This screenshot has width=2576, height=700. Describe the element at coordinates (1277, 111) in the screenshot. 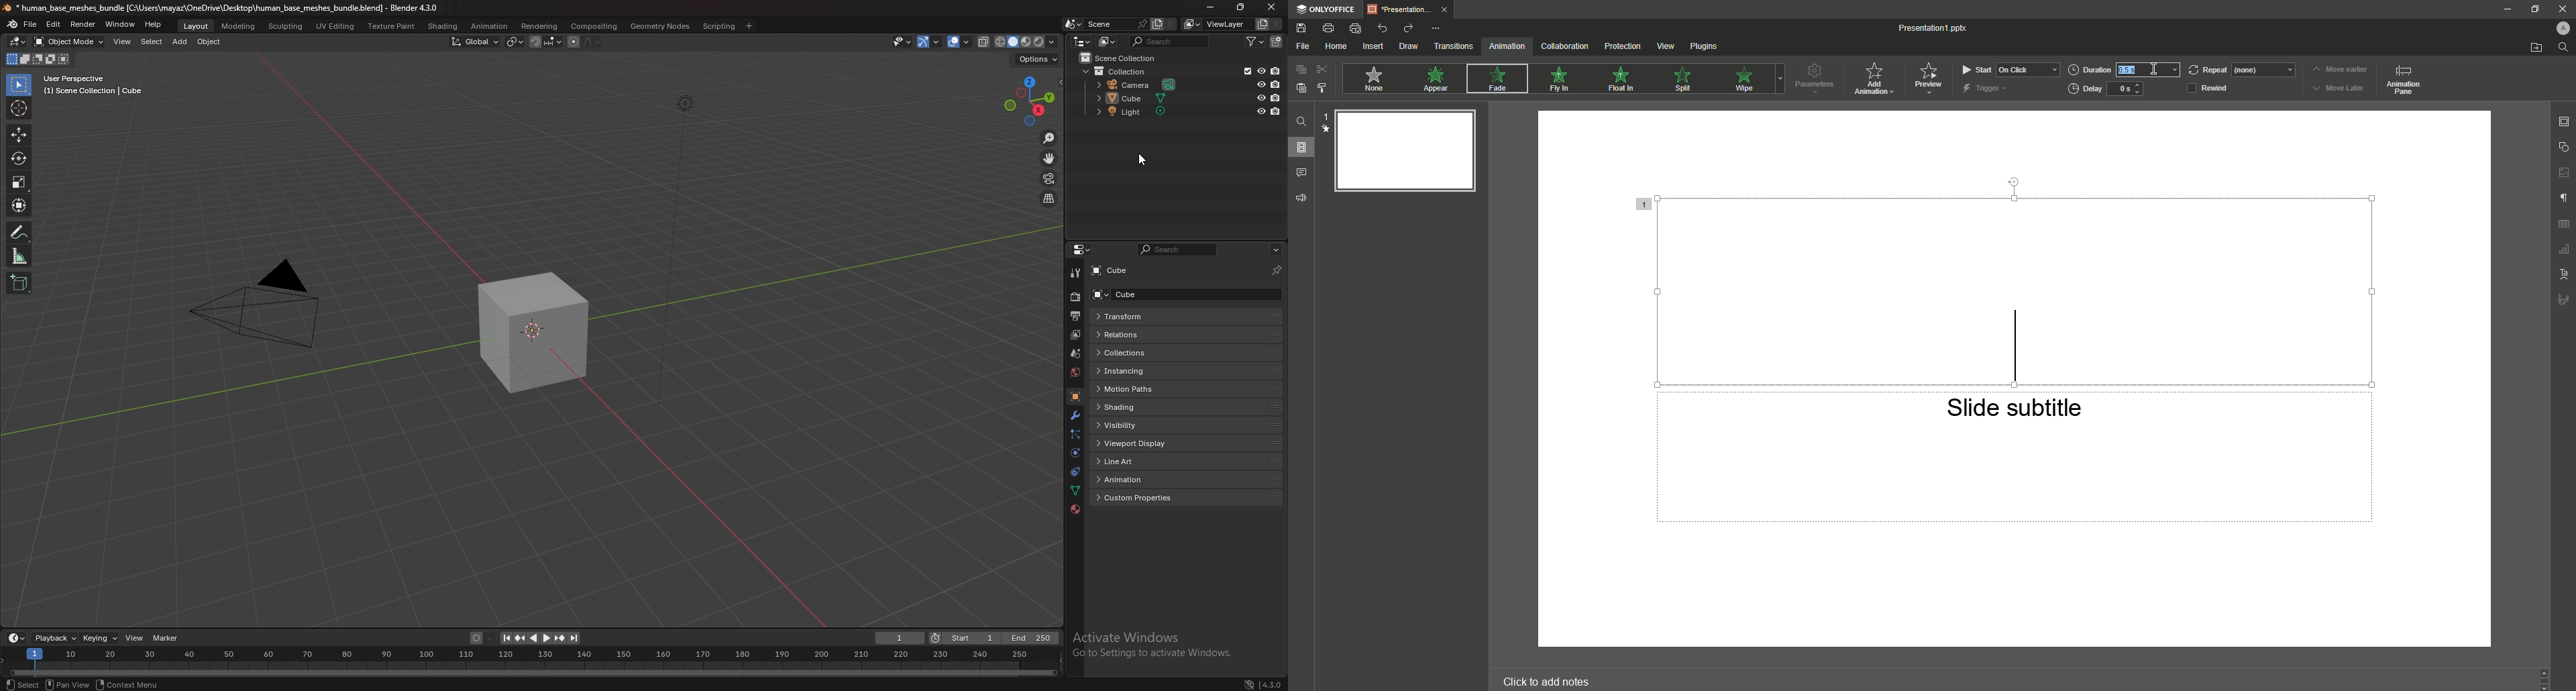

I see `disable in renders` at that location.